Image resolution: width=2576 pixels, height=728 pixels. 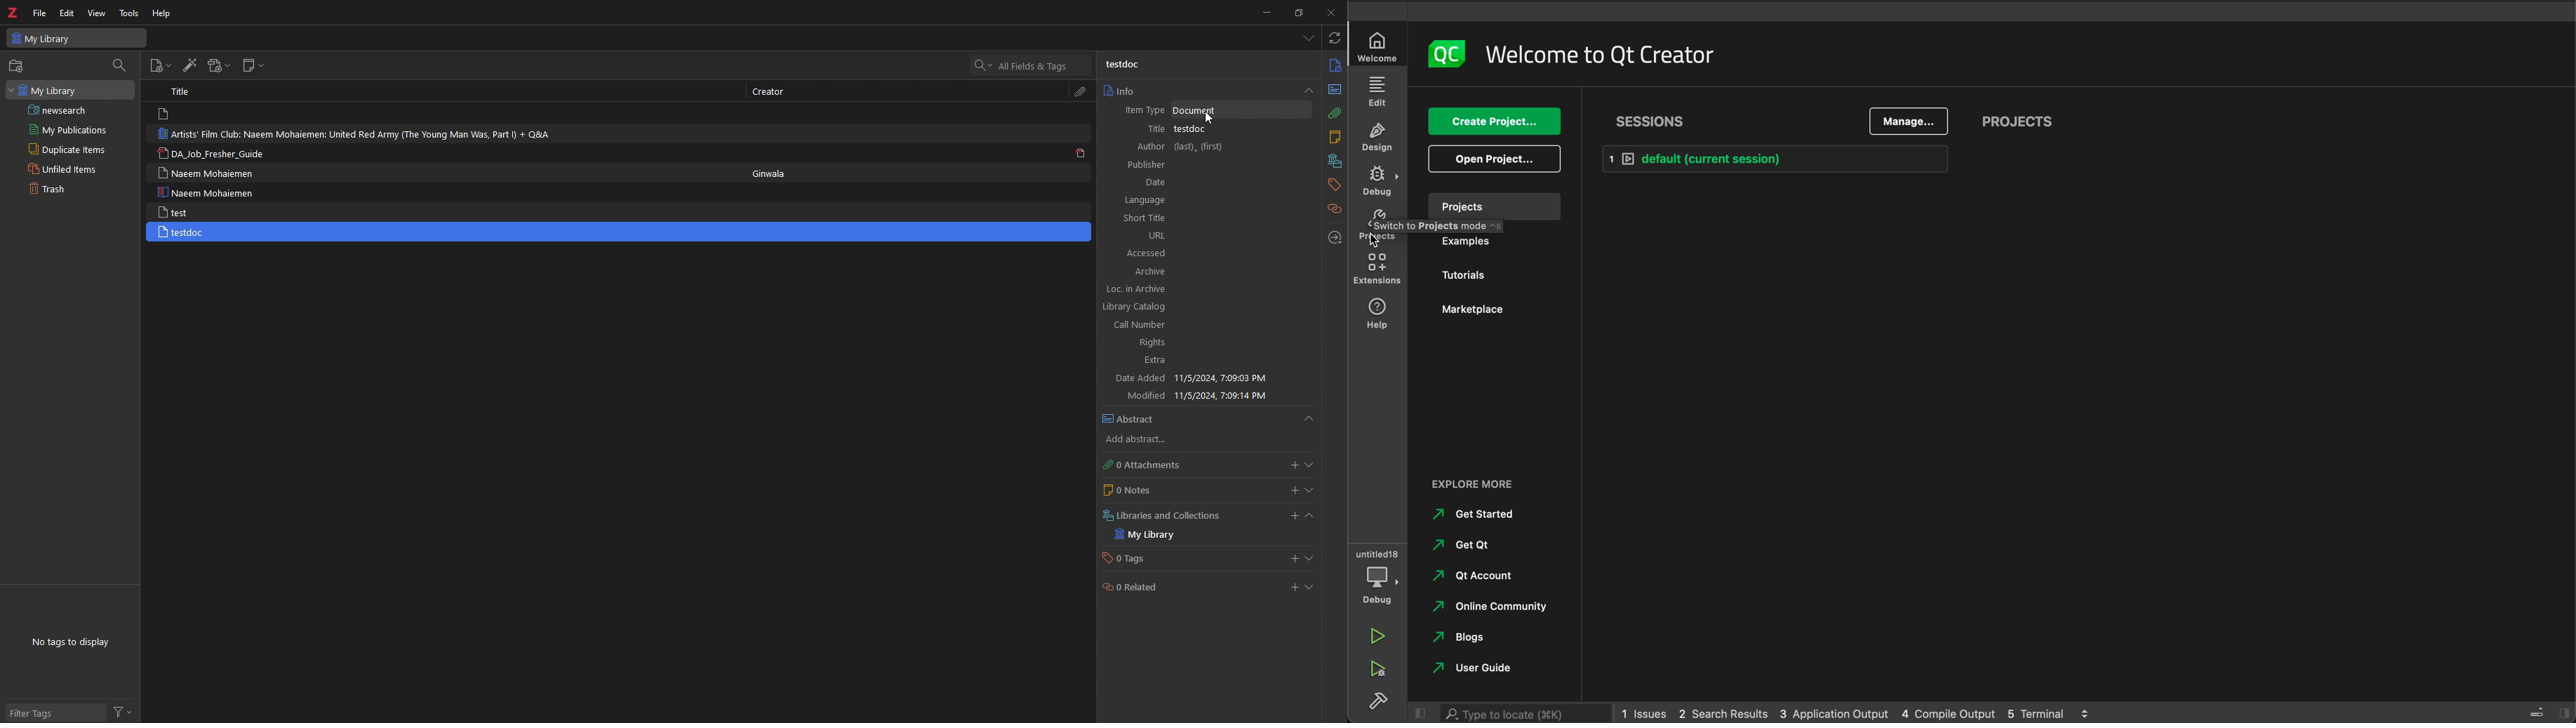 I want to click on get qt, so click(x=1466, y=545).